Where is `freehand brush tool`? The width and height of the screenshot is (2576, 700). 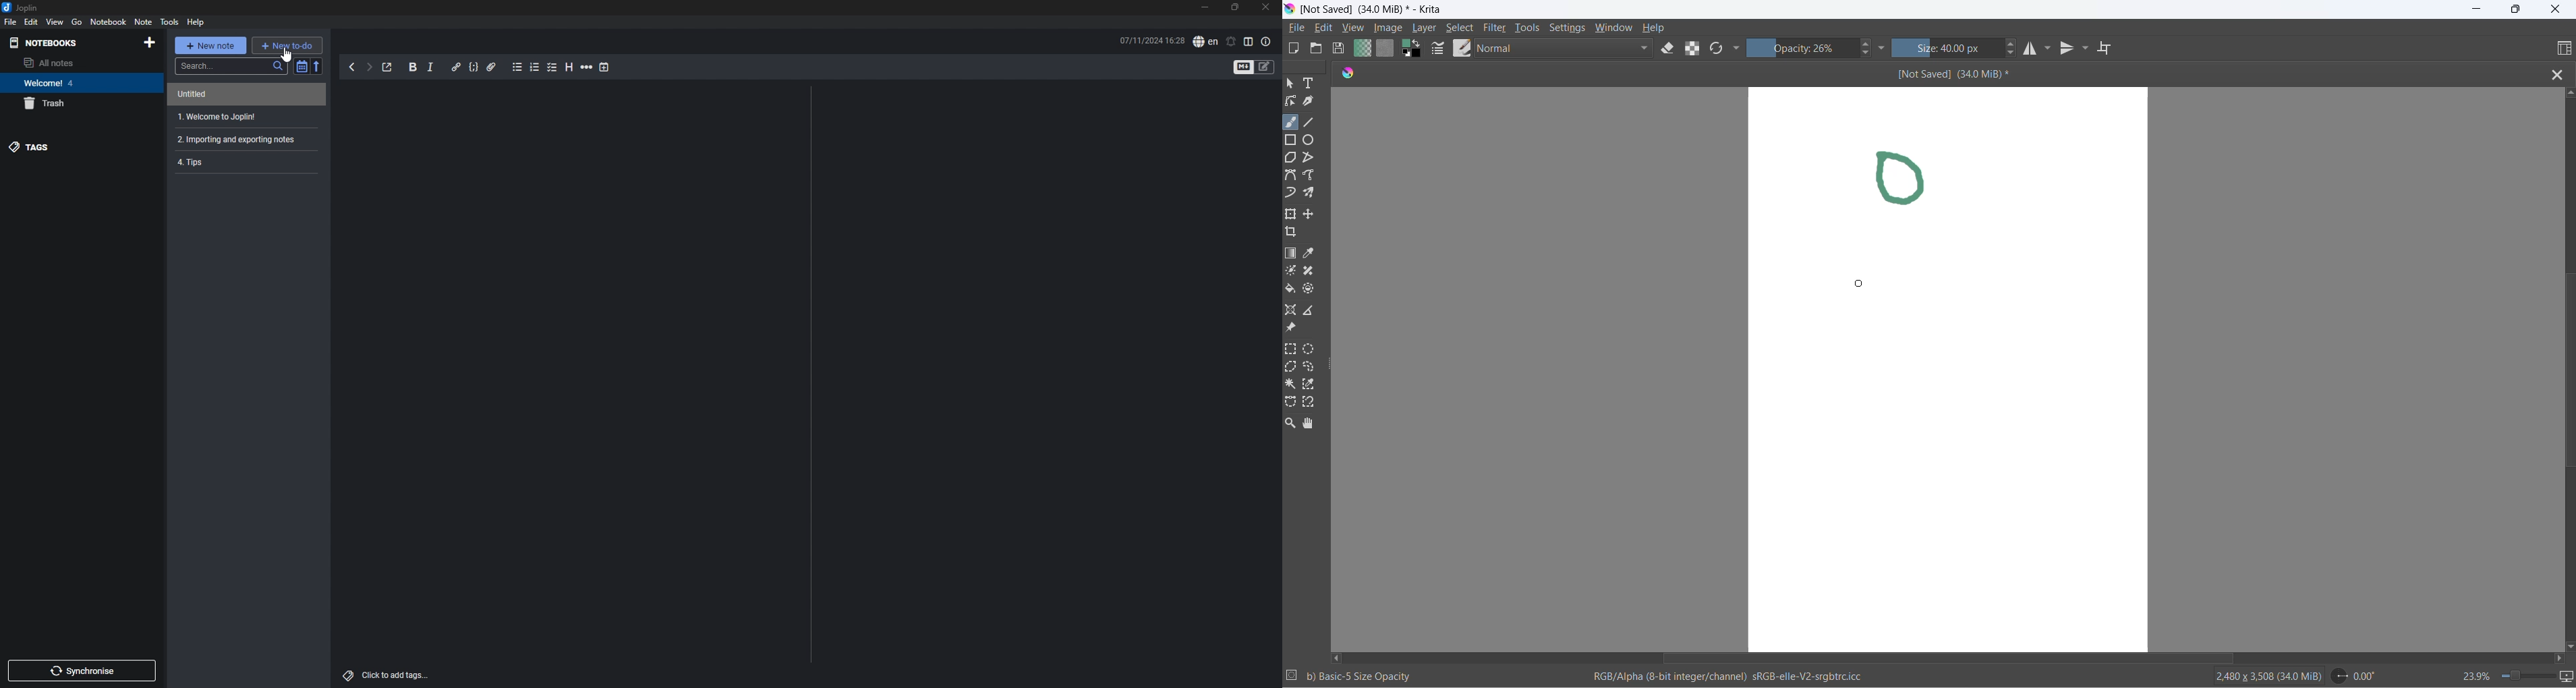 freehand brush tool is located at coordinates (1292, 121).